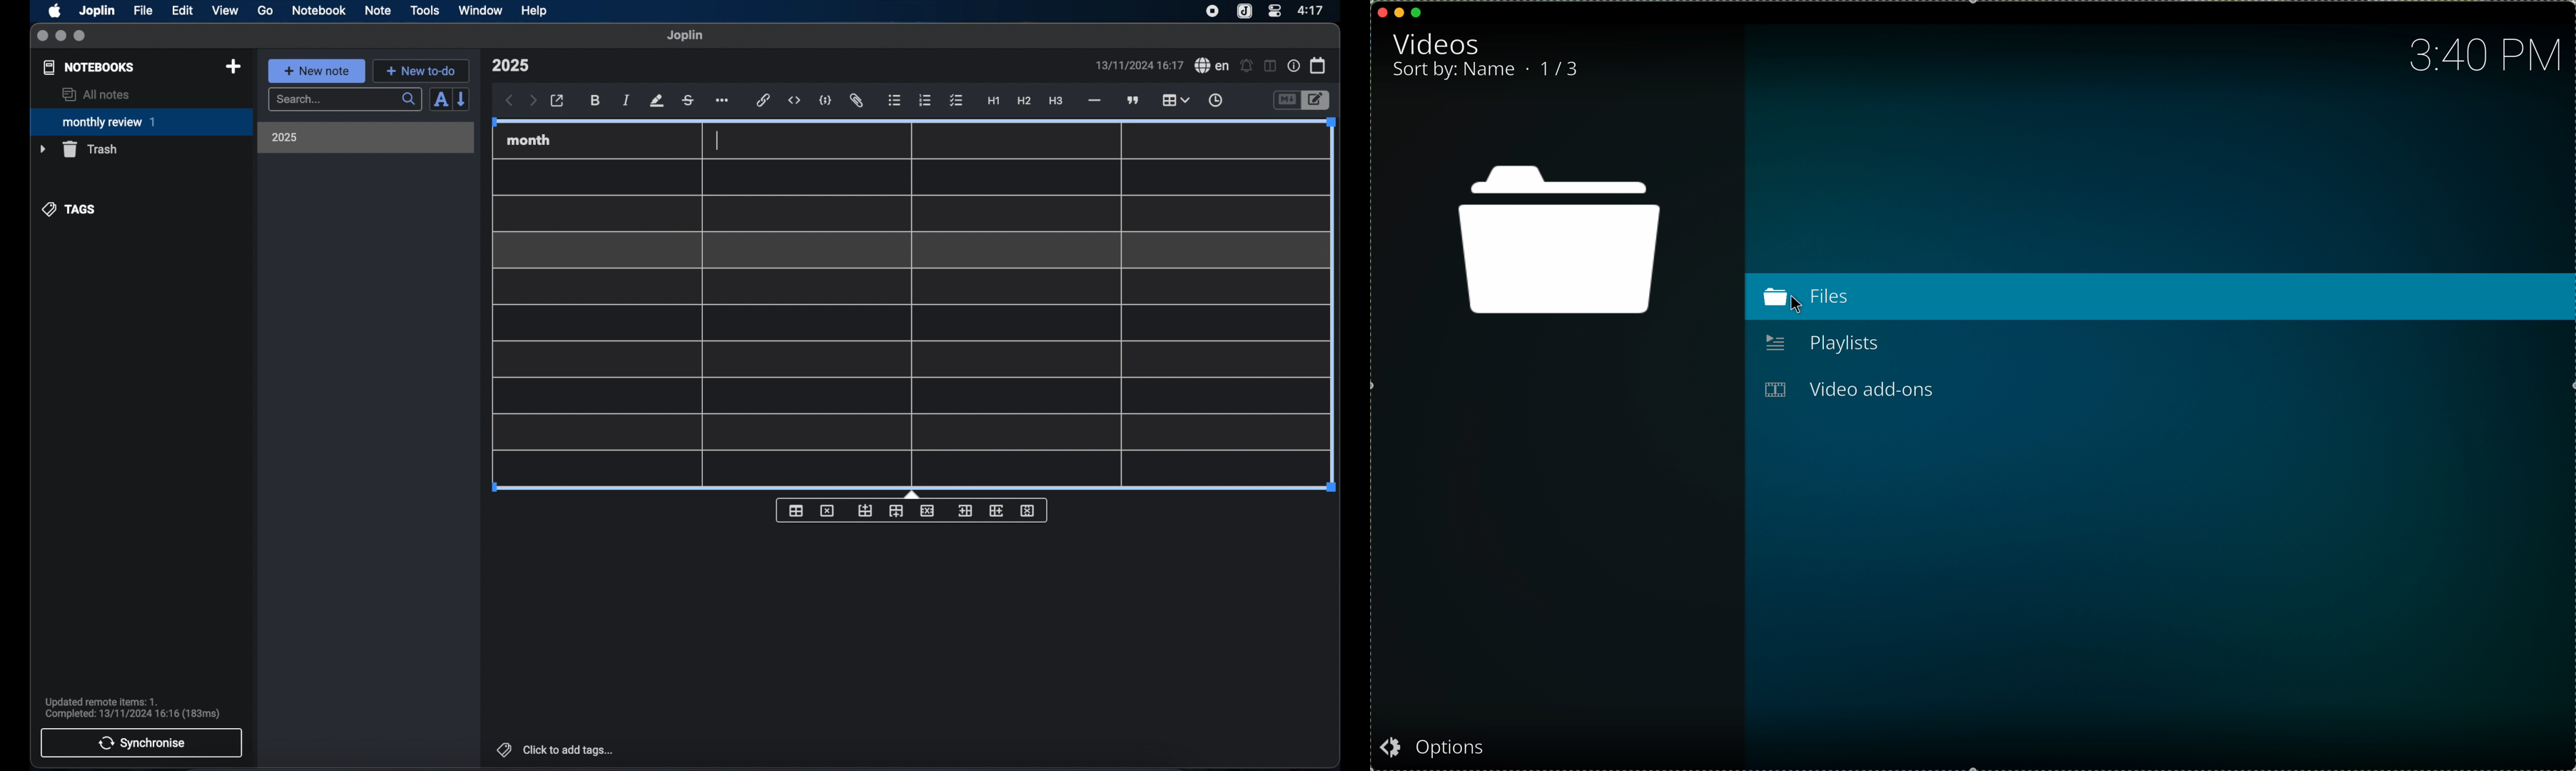 The width and height of the screenshot is (2576, 784). What do you see at coordinates (319, 11) in the screenshot?
I see `notebook` at bounding box center [319, 11].